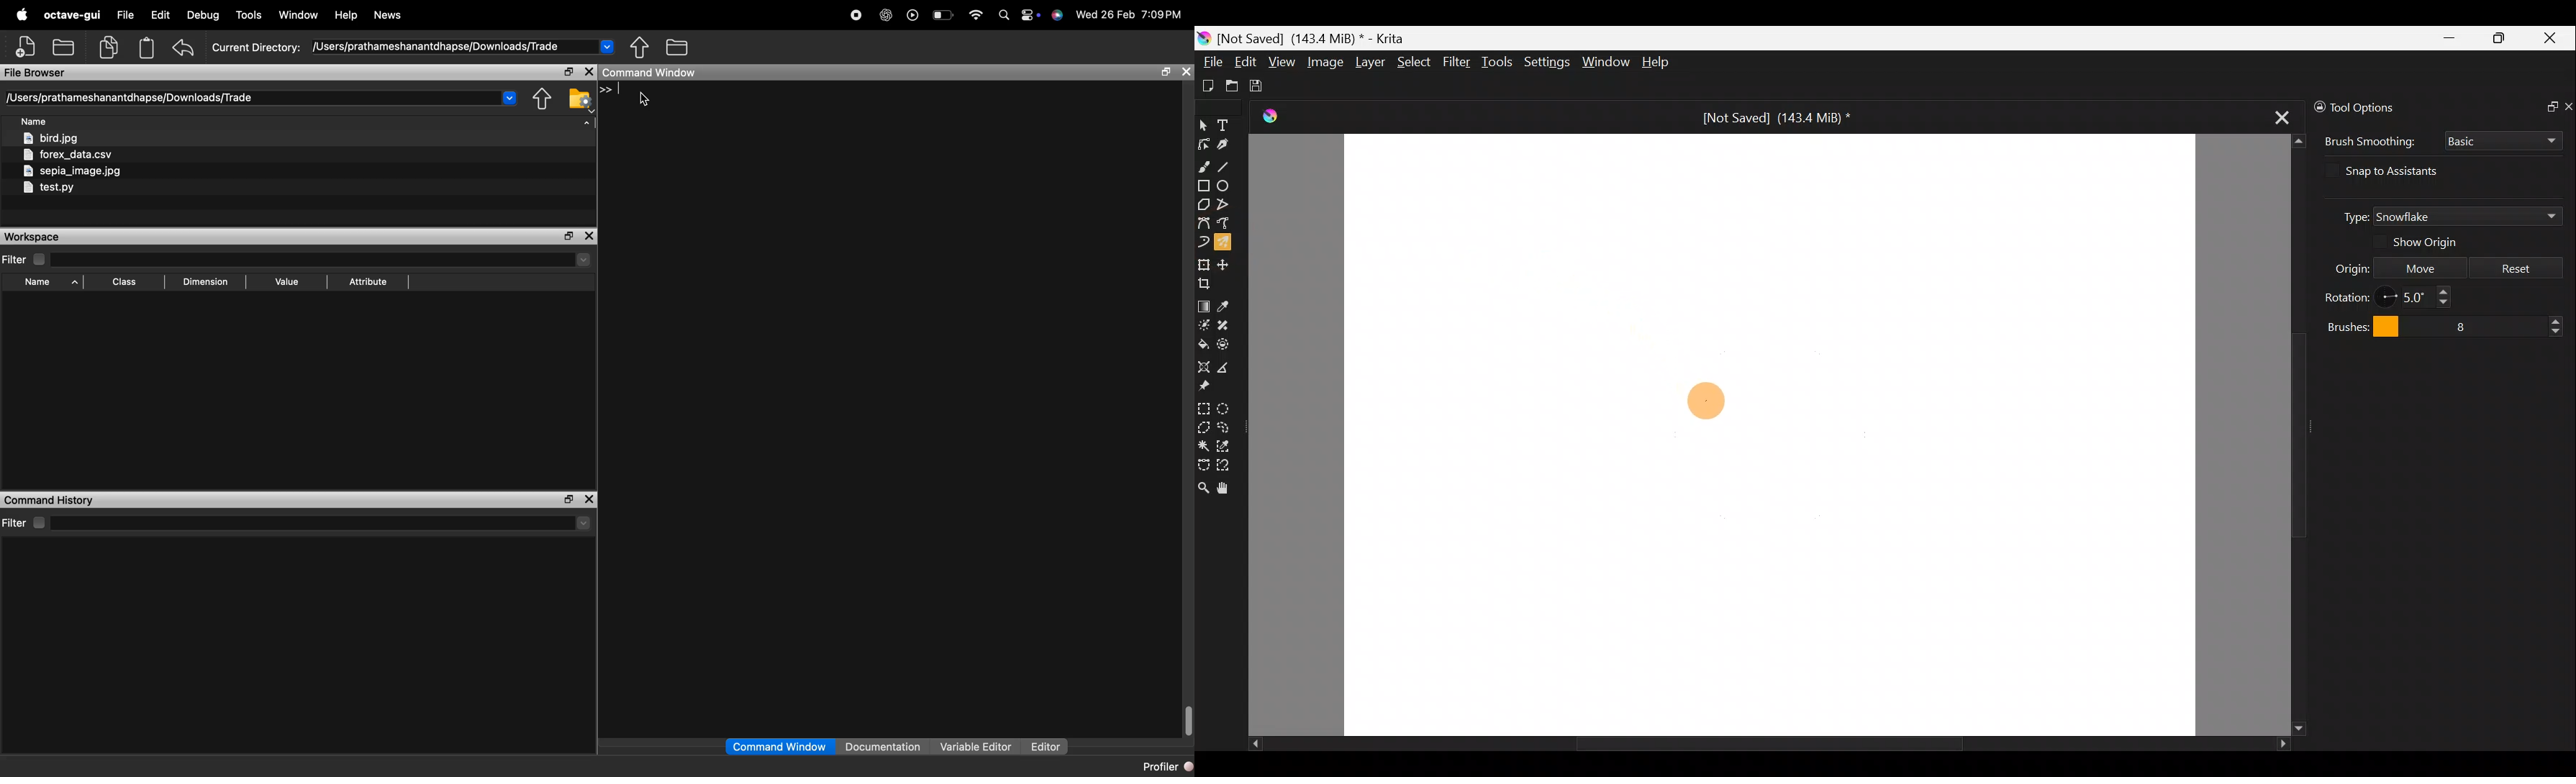 The image size is (2576, 784). Describe the element at coordinates (2282, 113) in the screenshot. I see `Close tab` at that location.